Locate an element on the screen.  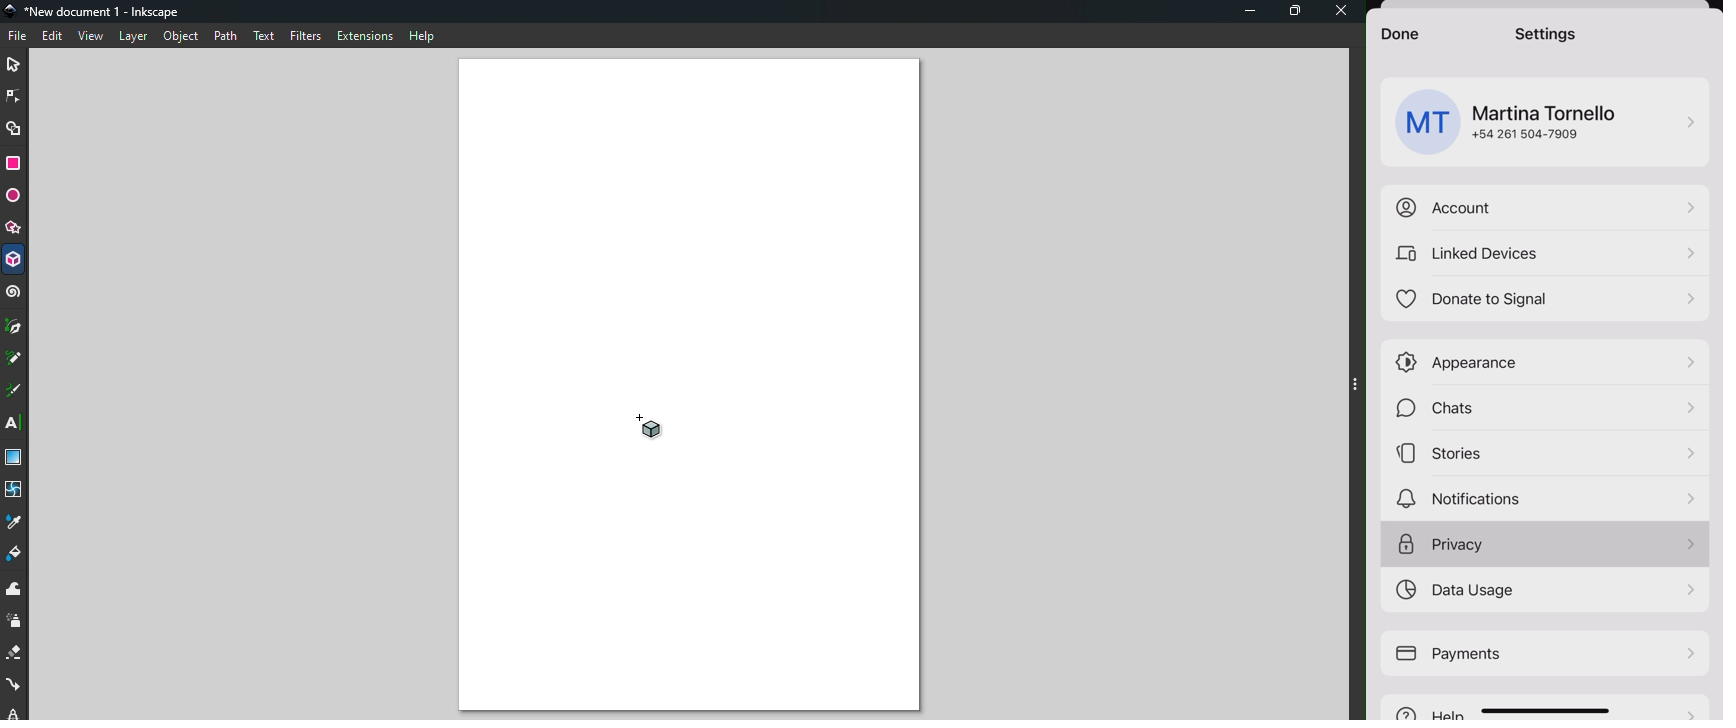
Canvas is located at coordinates (690, 388).